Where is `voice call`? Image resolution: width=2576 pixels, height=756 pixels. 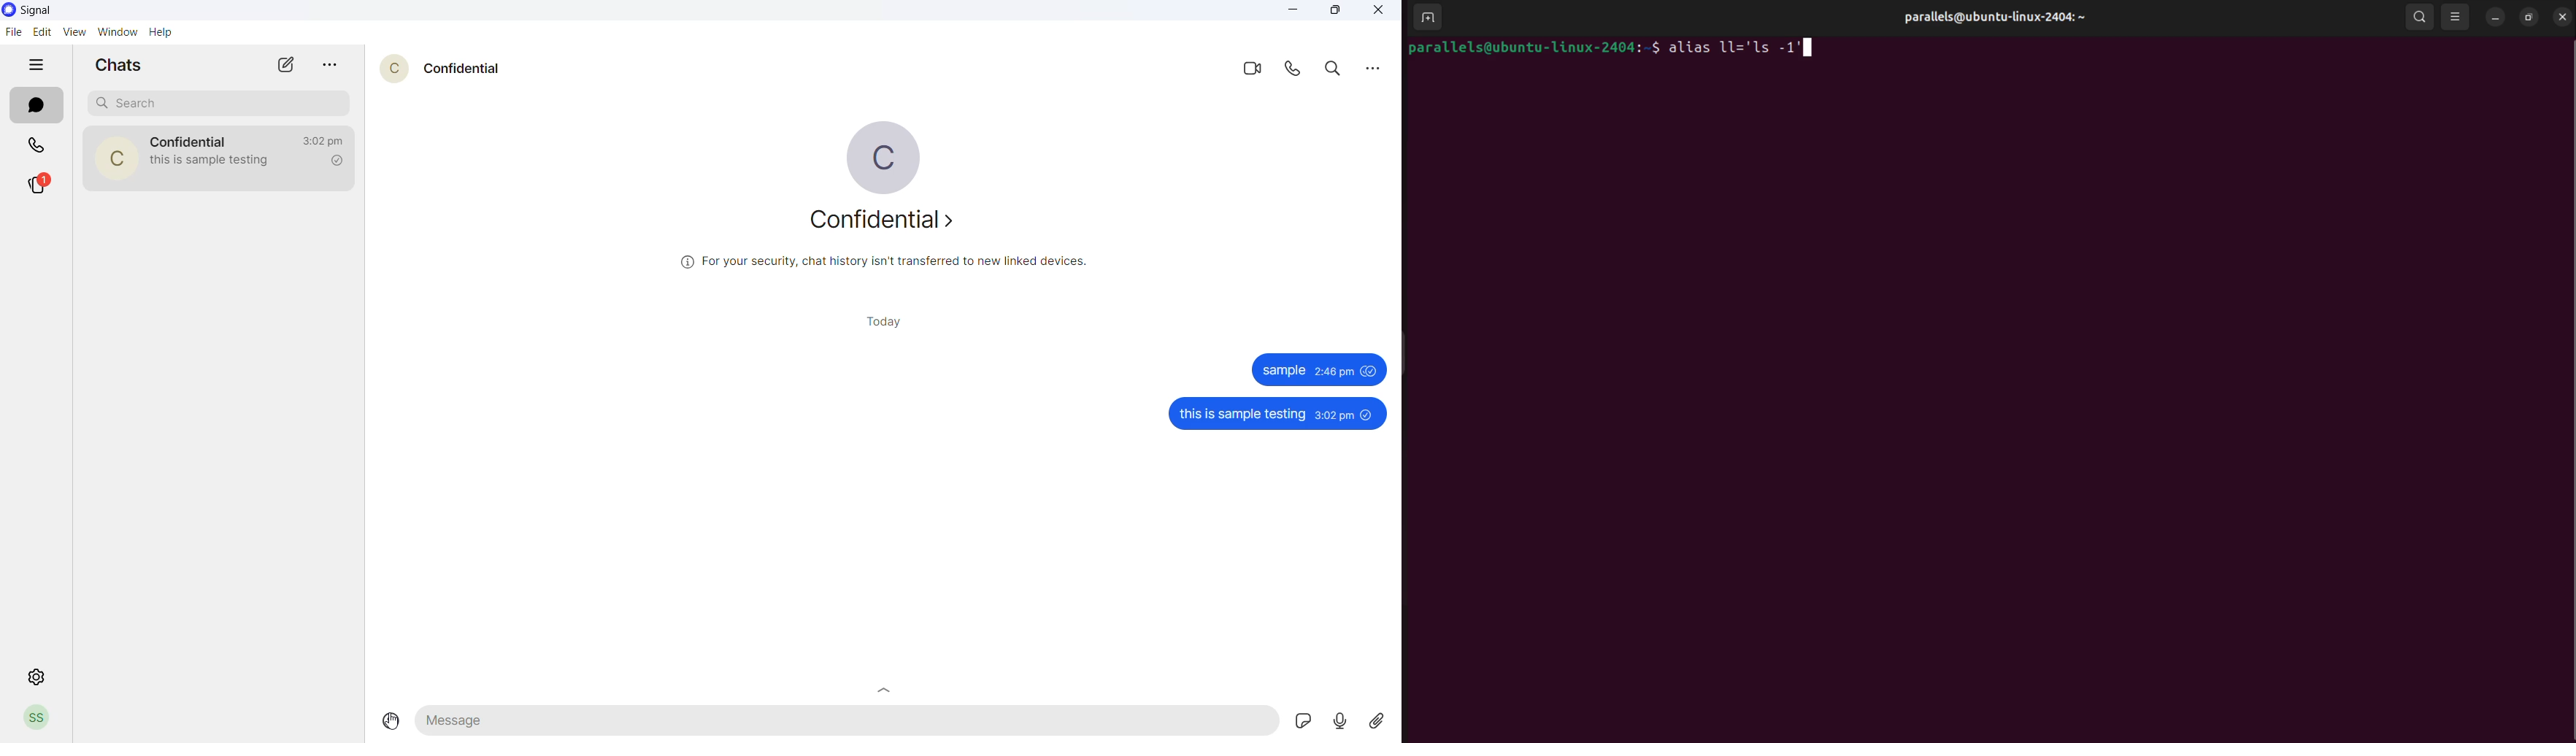
voice call is located at coordinates (1293, 71).